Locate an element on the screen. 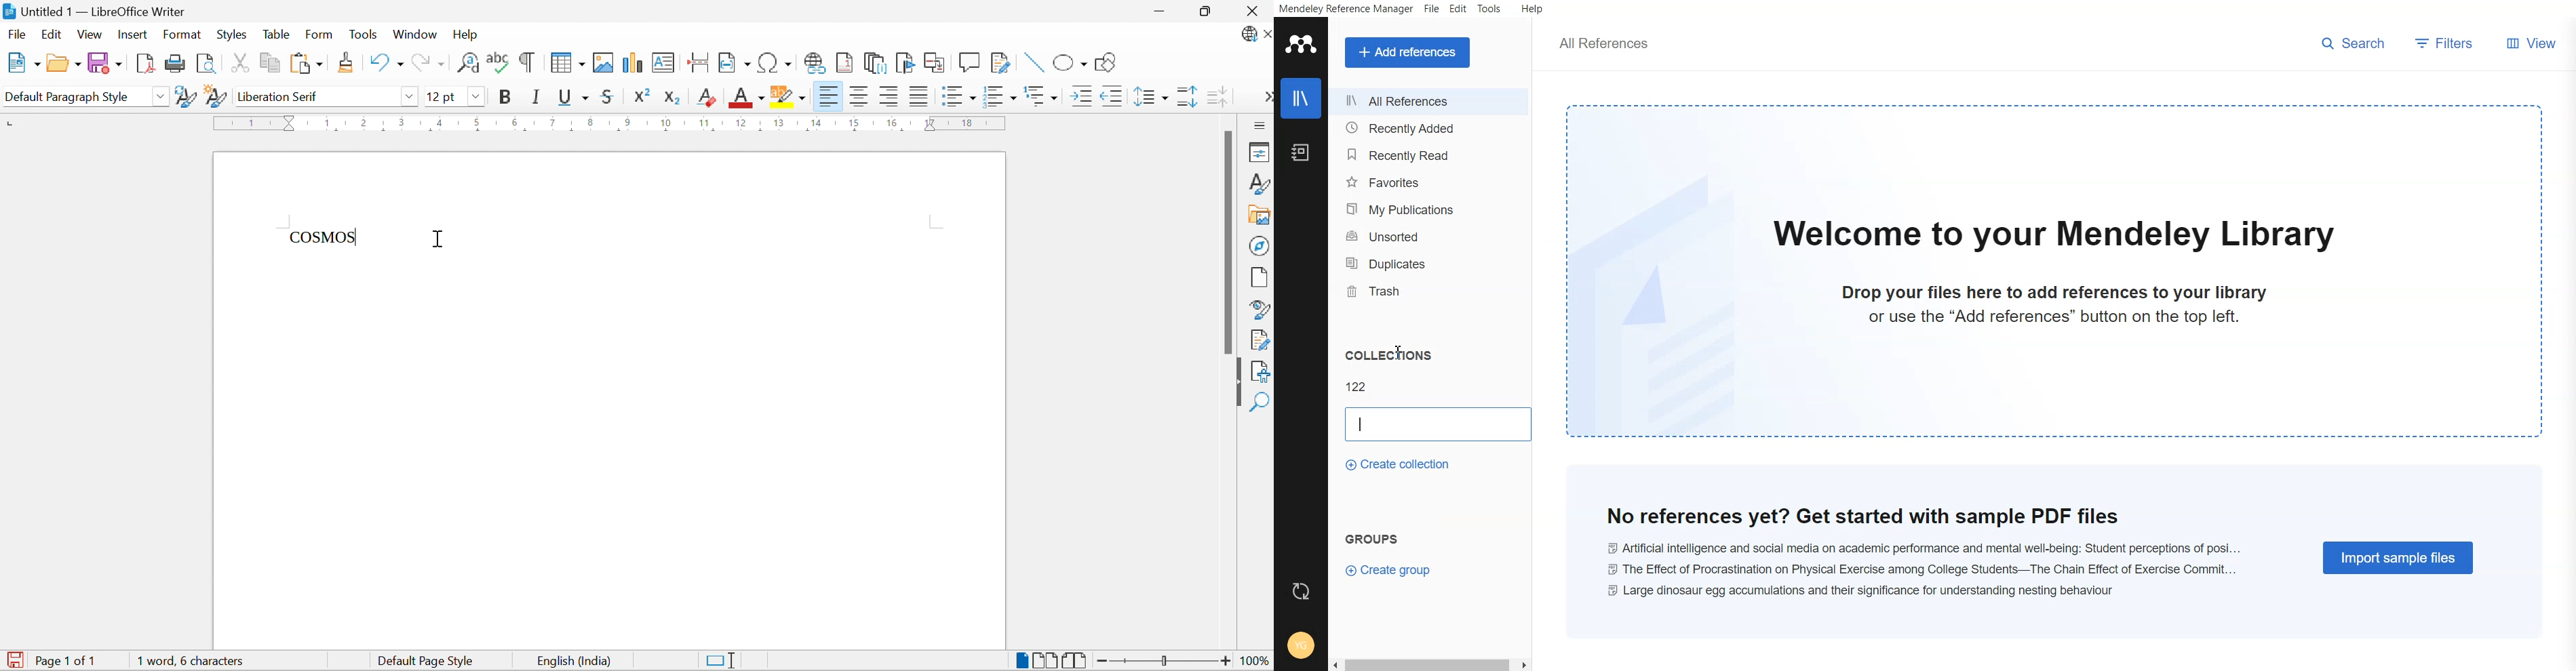  Properties is located at coordinates (1259, 153).